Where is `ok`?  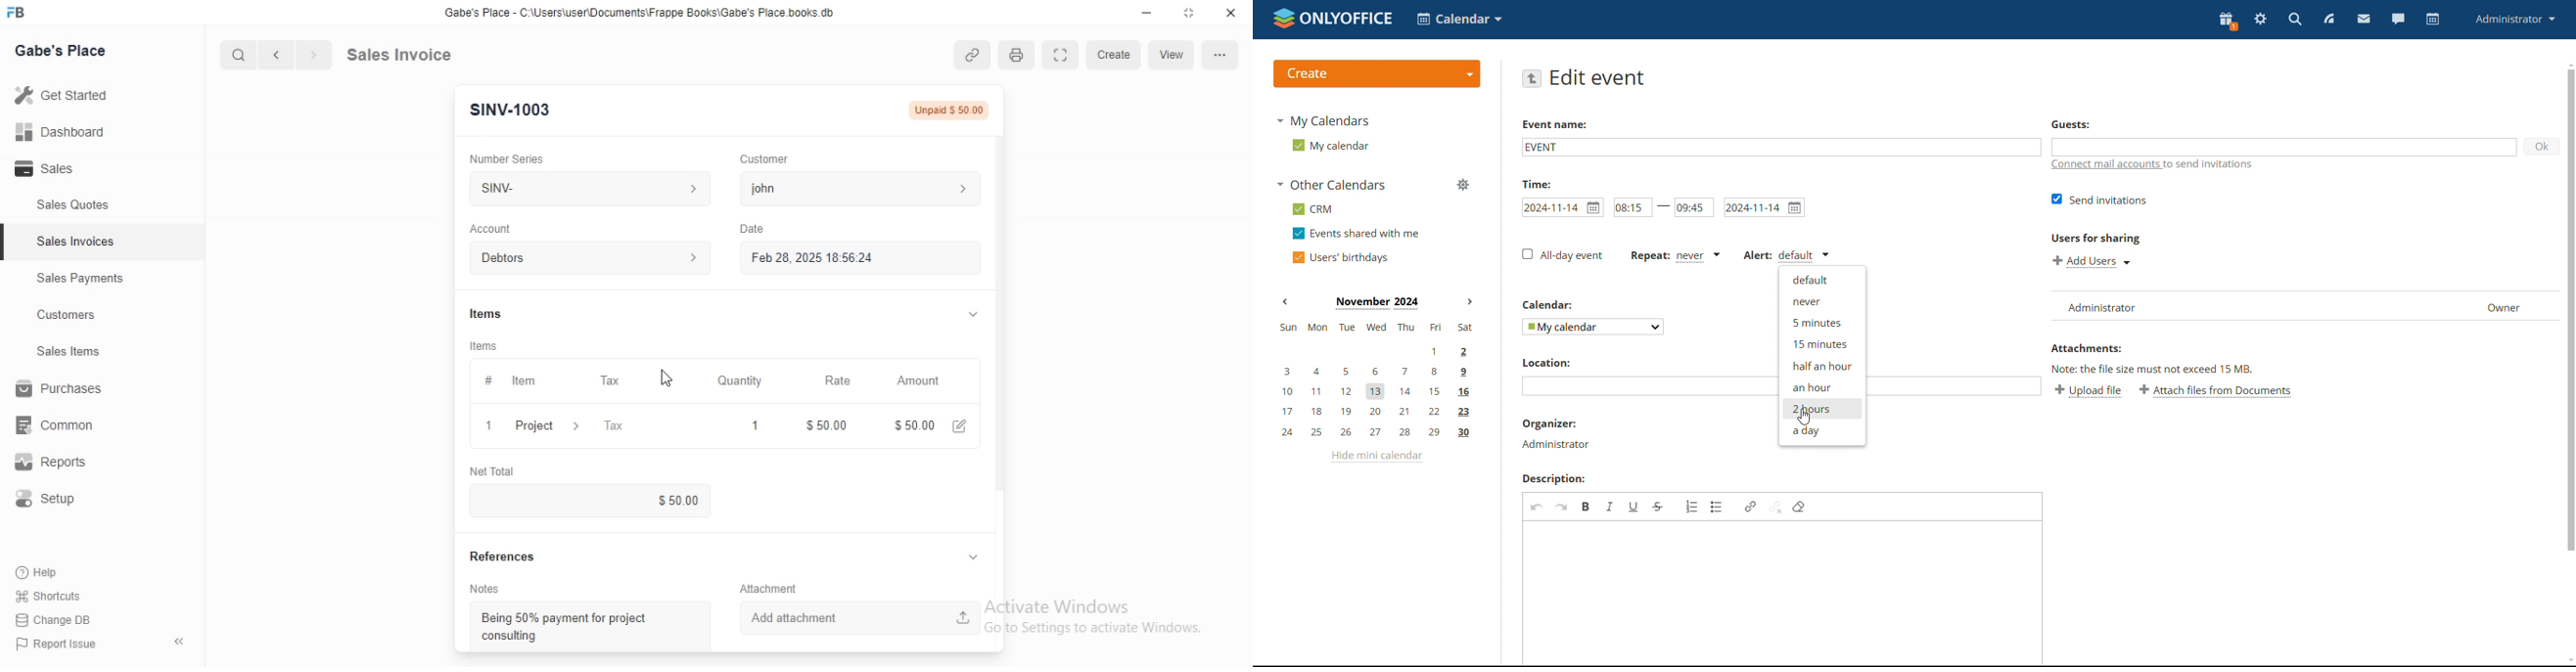 ok is located at coordinates (2543, 146).